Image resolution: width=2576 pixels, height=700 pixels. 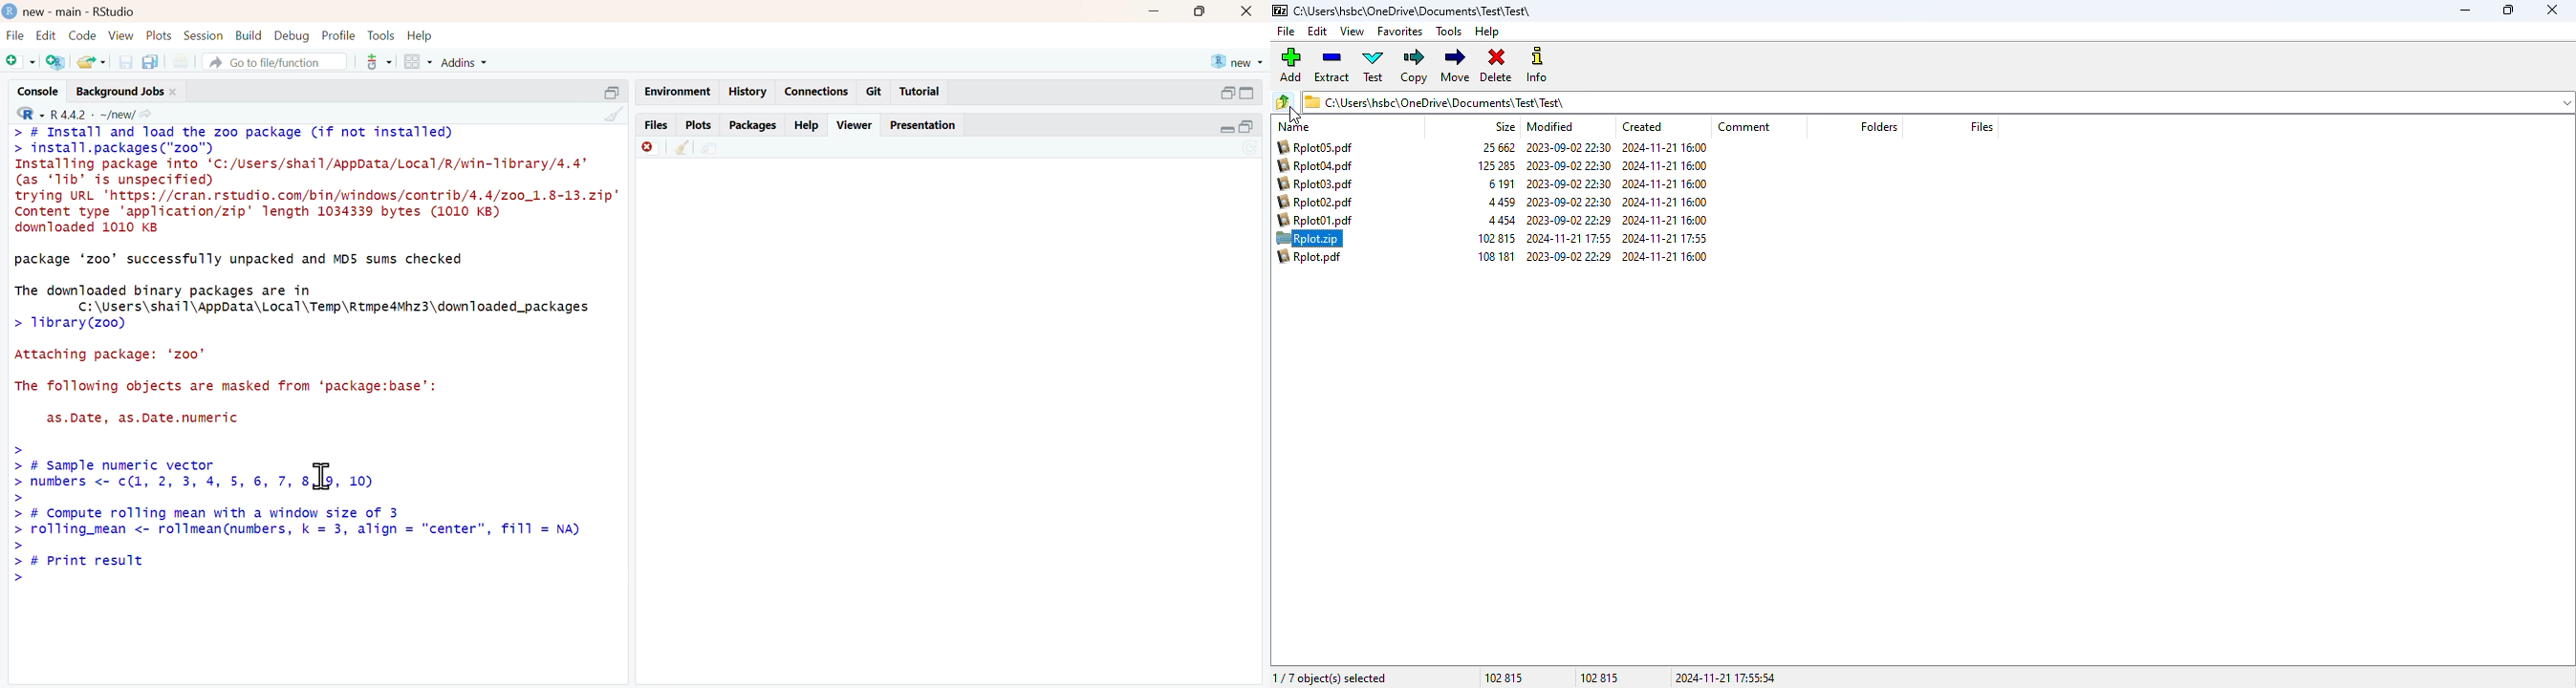 What do you see at coordinates (1569, 220) in the screenshot?
I see `2023-09-02 22:29` at bounding box center [1569, 220].